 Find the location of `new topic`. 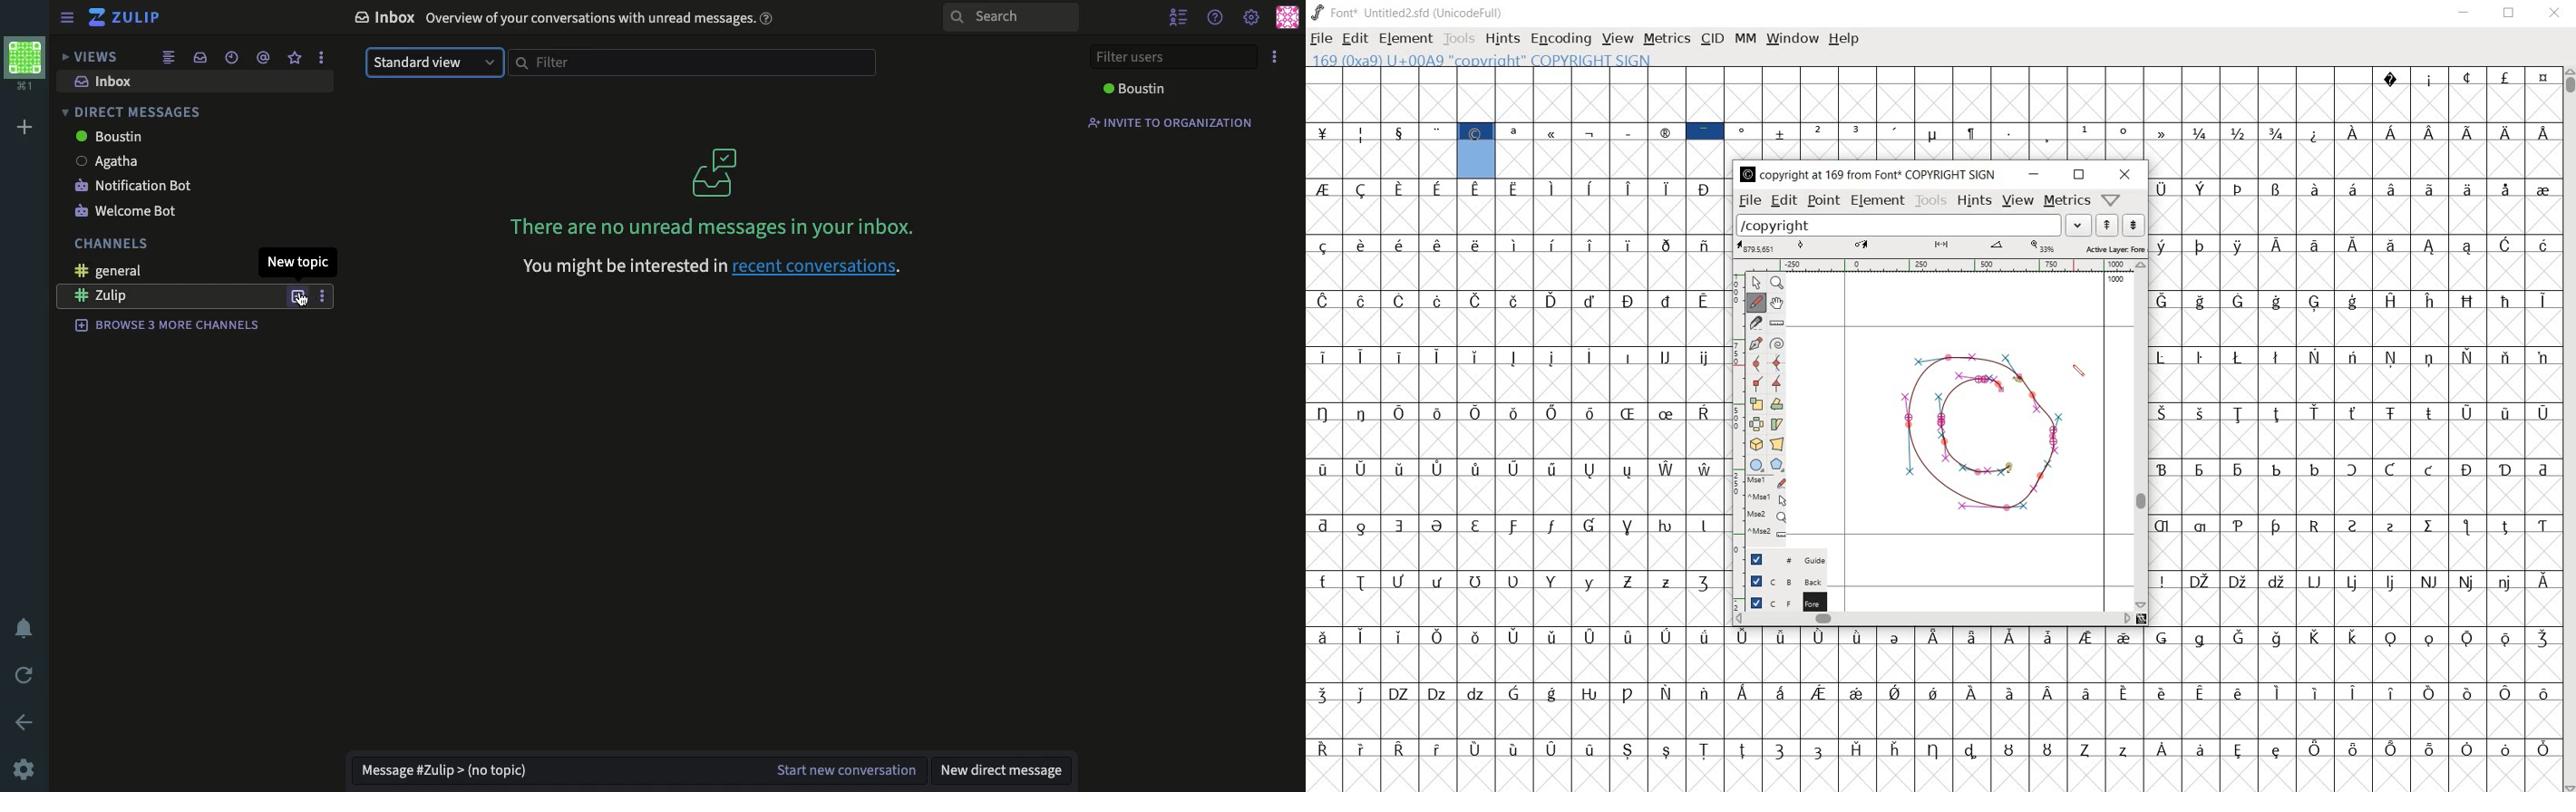

new topic is located at coordinates (301, 262).